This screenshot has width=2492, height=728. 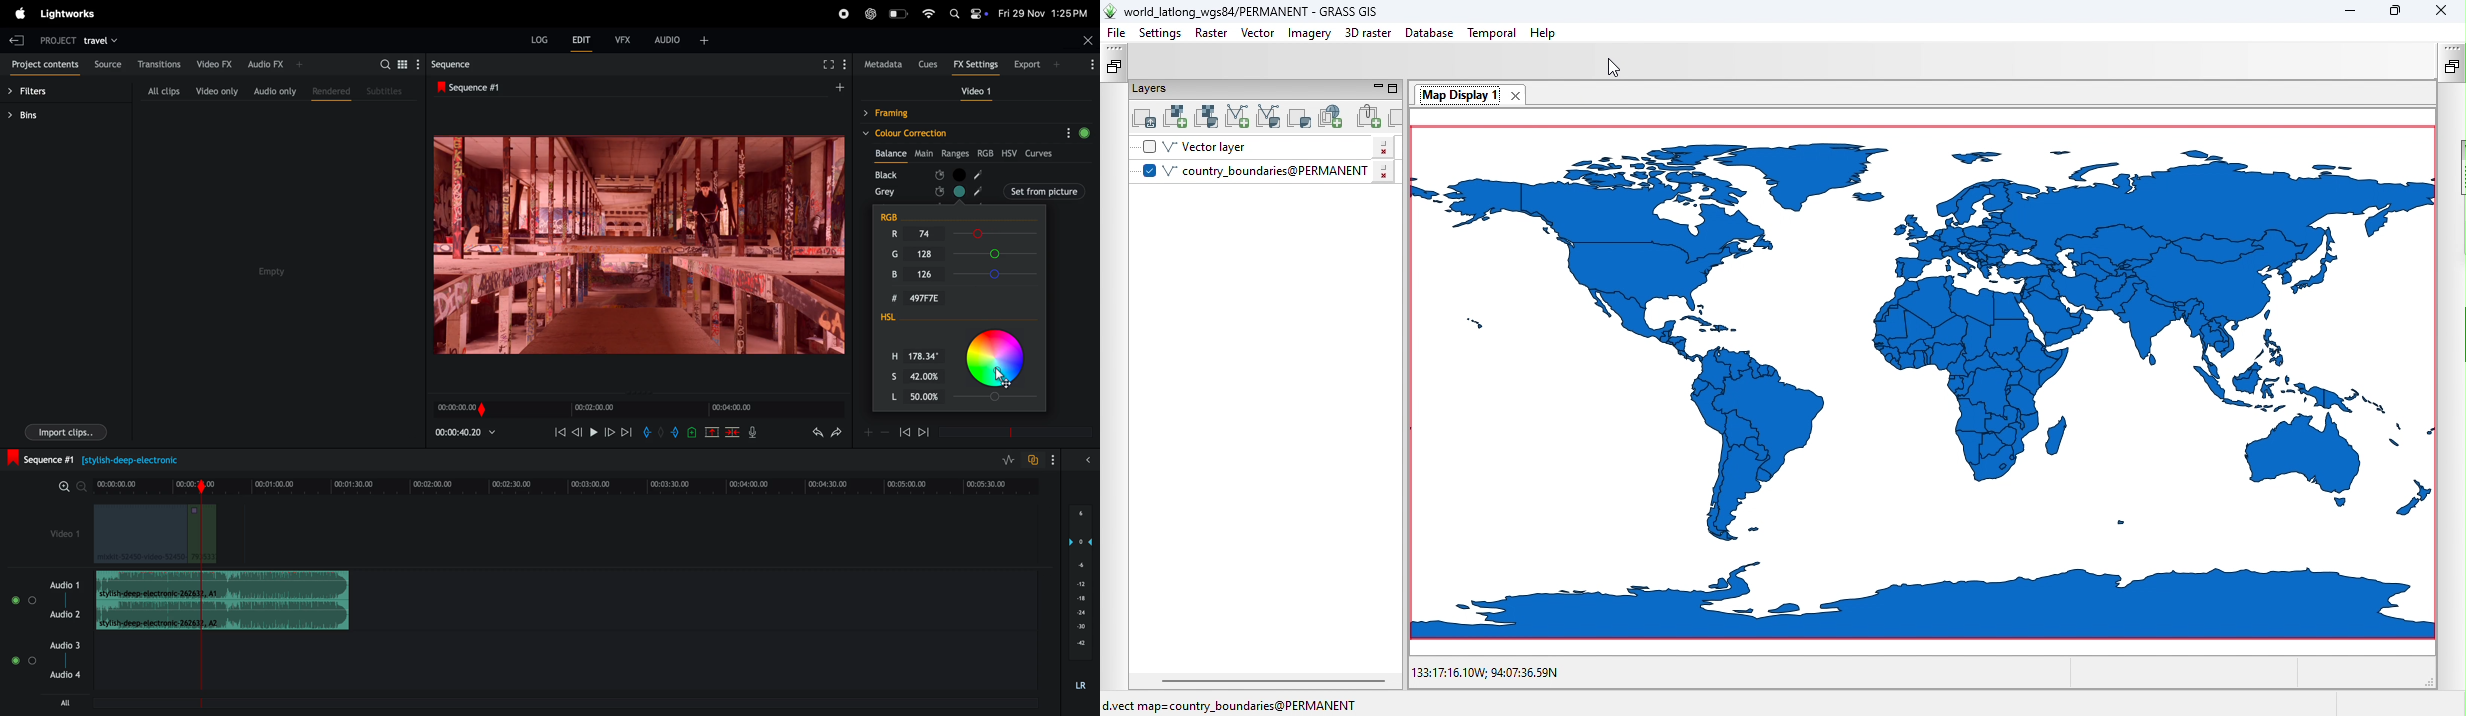 What do you see at coordinates (930, 298) in the screenshot?
I see `Hex Input` at bounding box center [930, 298].